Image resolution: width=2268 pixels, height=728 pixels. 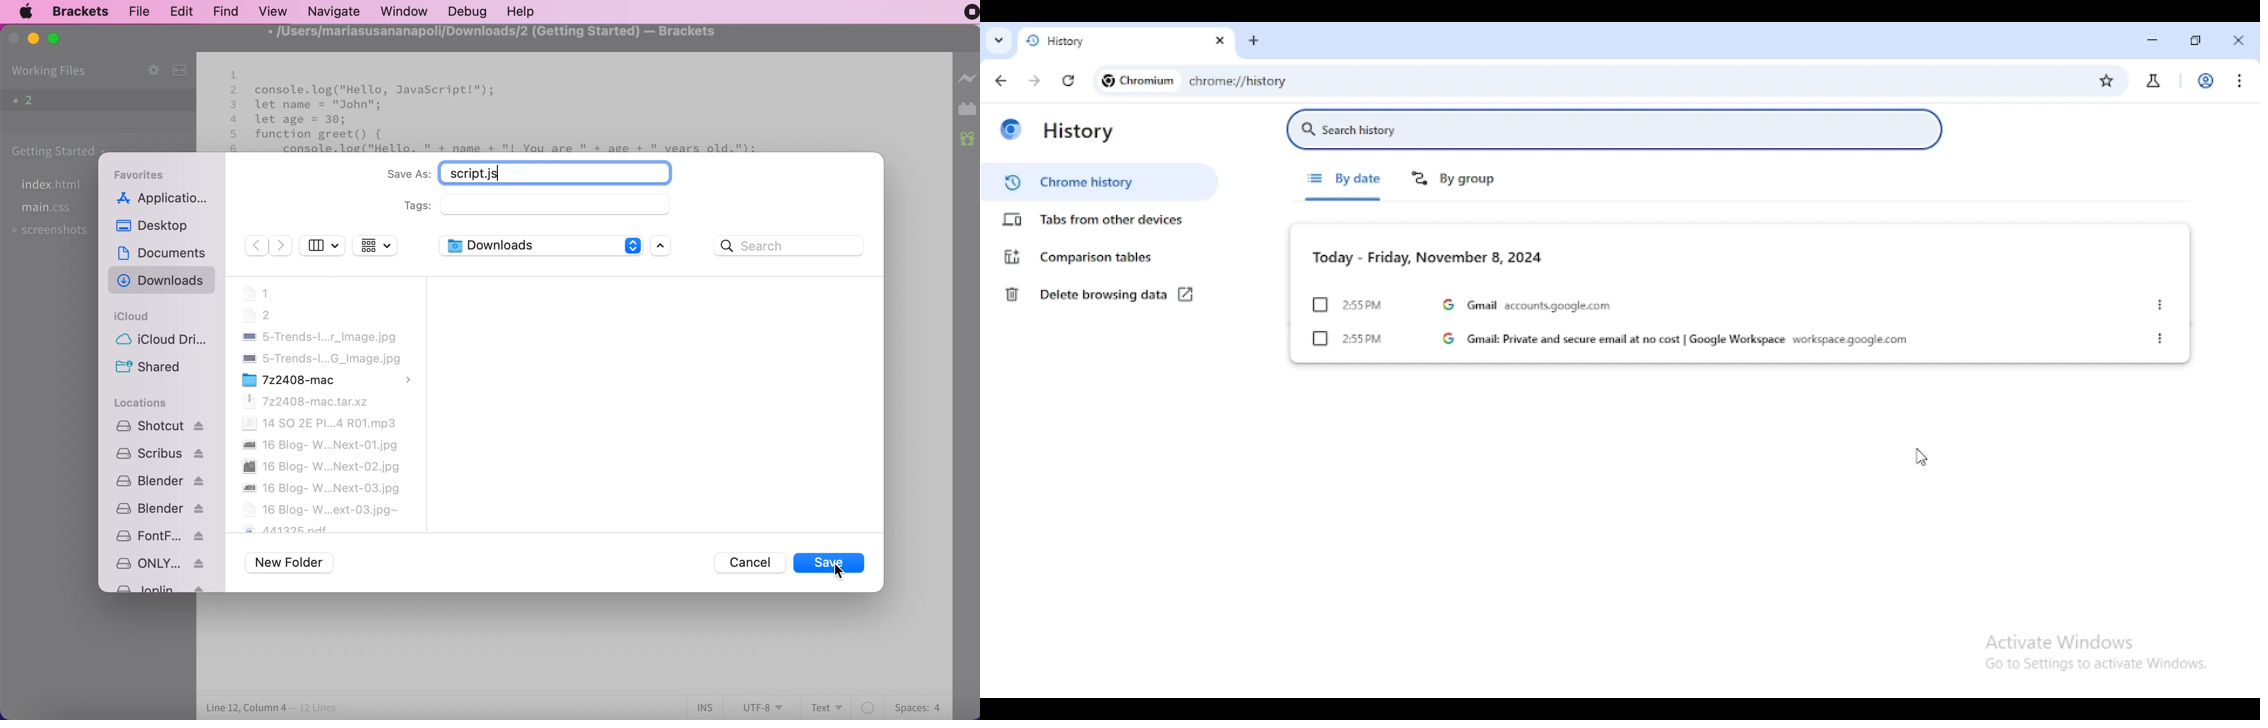 I want to click on tags:, so click(x=550, y=205).